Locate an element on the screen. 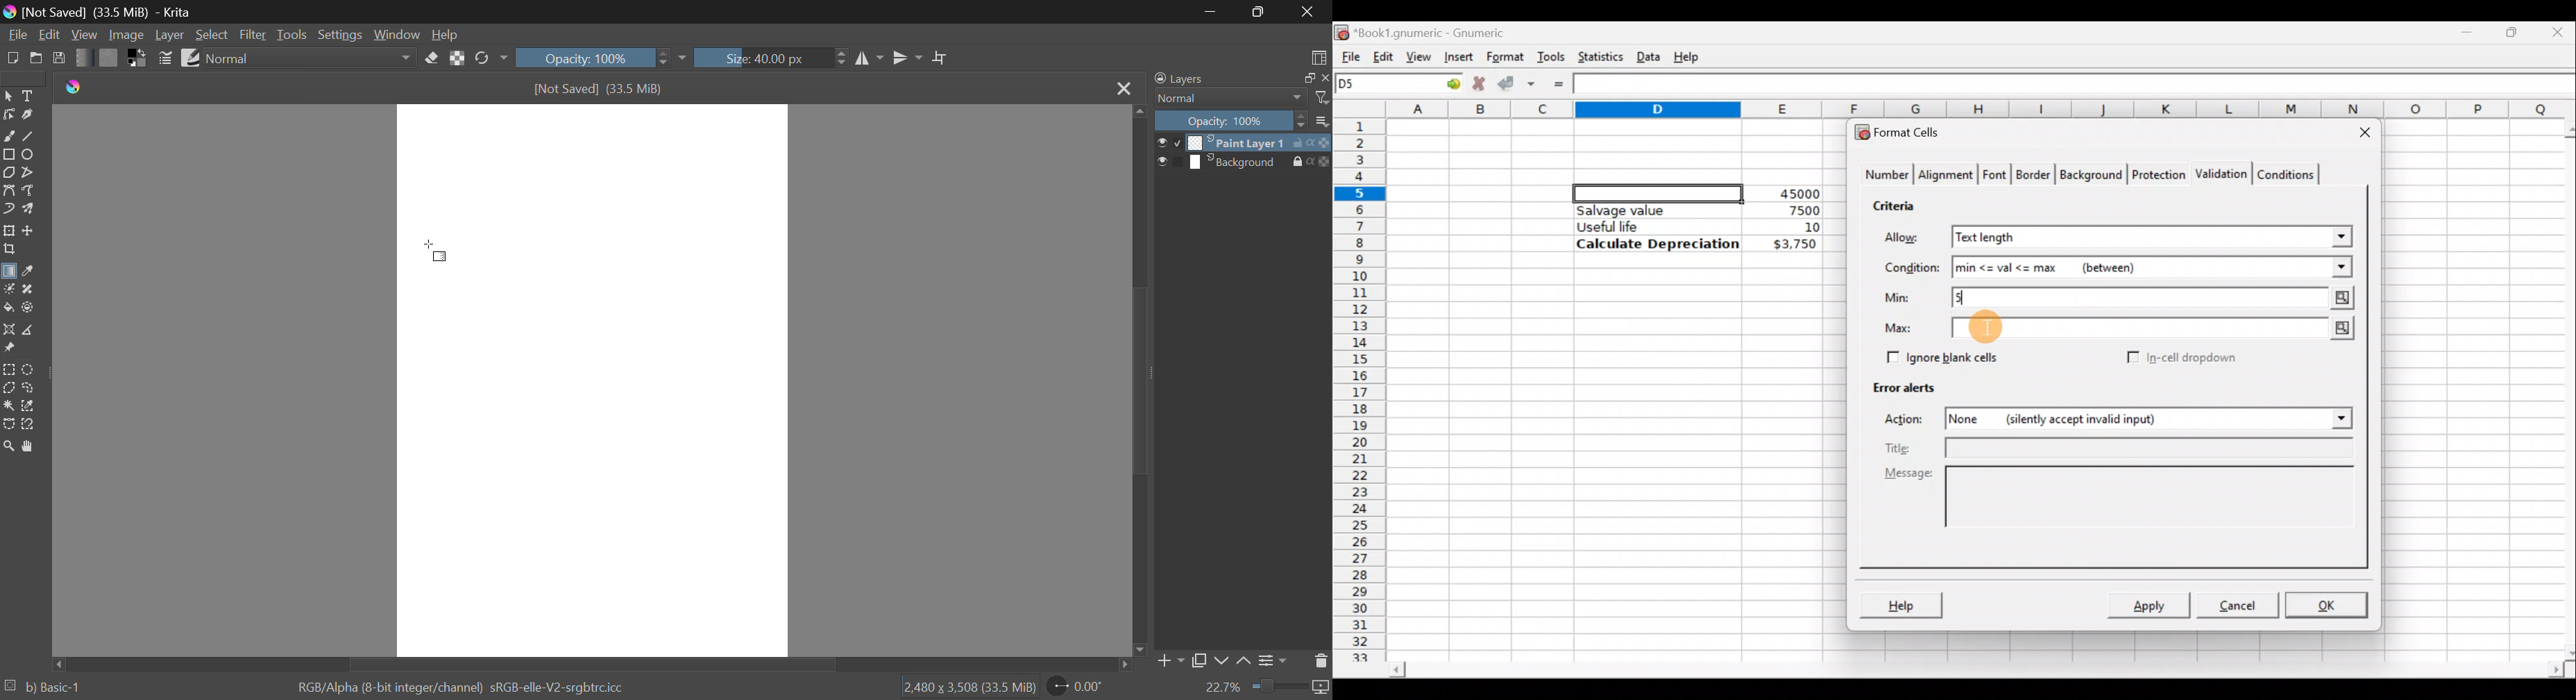 The width and height of the screenshot is (2576, 700). Freehand Selection is located at coordinates (28, 388).